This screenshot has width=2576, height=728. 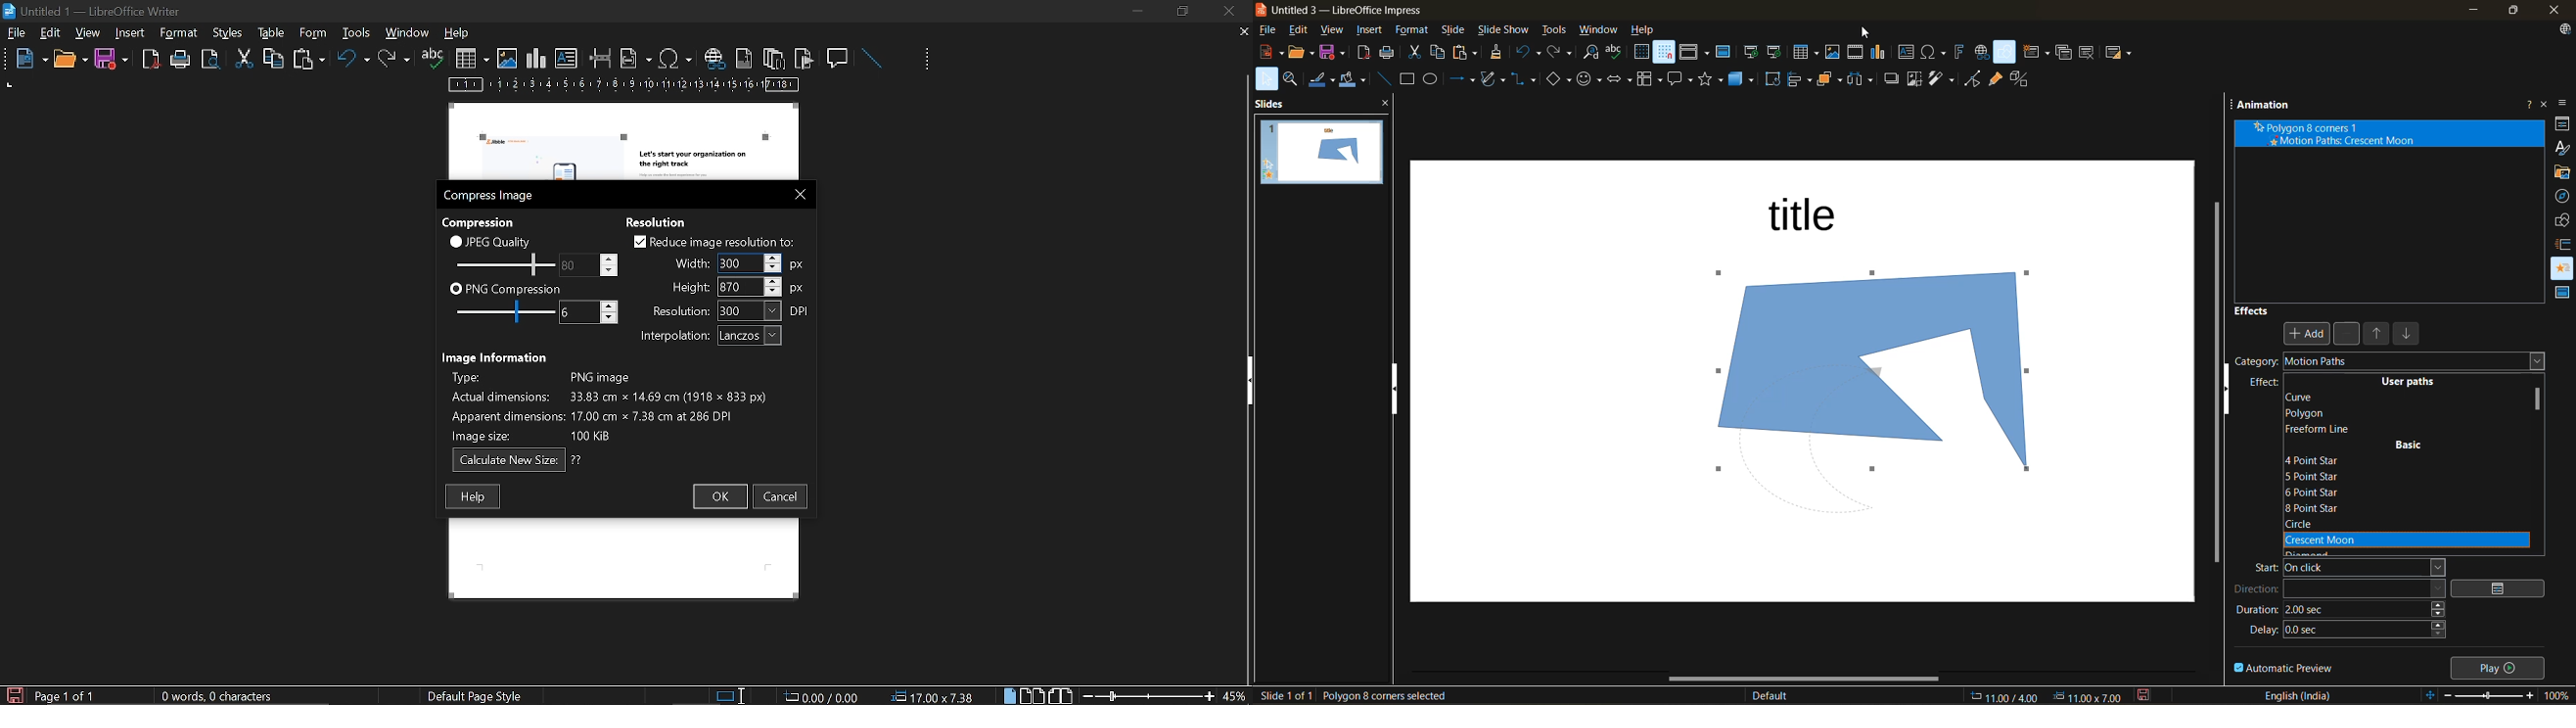 What do you see at coordinates (1384, 78) in the screenshot?
I see `insert line` at bounding box center [1384, 78].